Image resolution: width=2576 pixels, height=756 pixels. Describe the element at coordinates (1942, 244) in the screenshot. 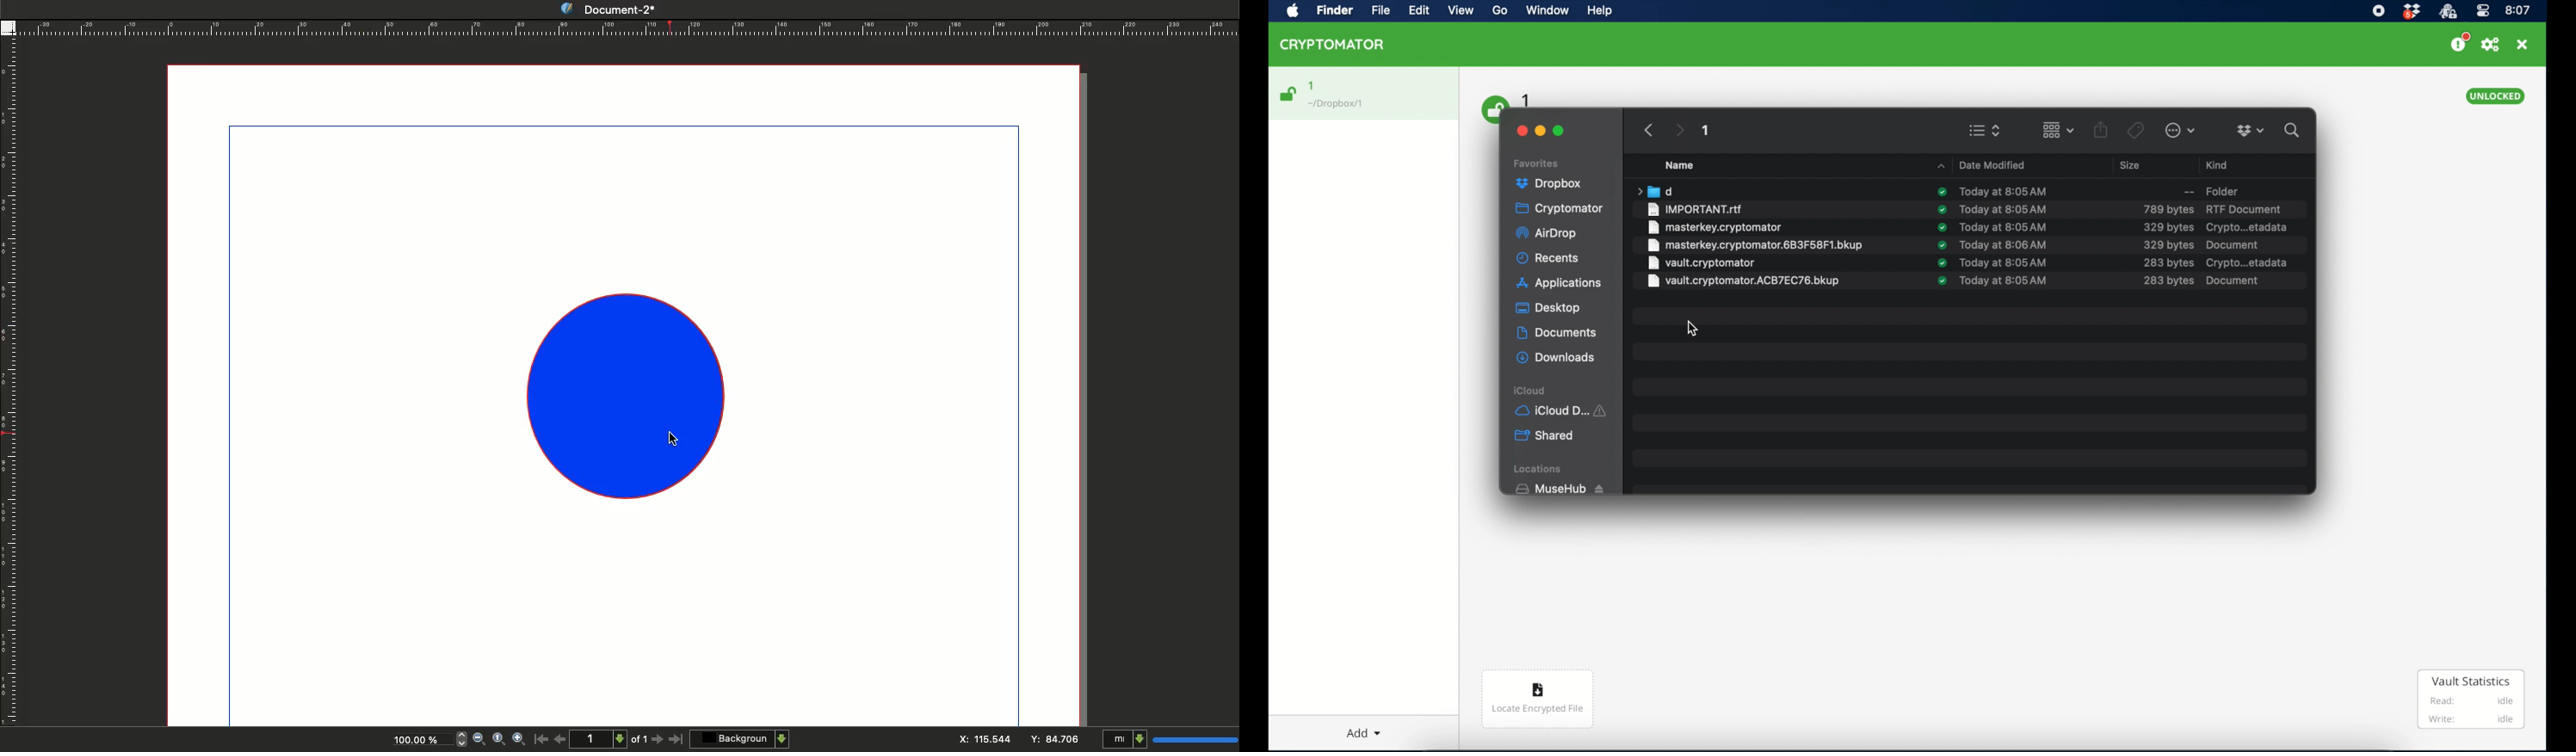

I see `` at that location.